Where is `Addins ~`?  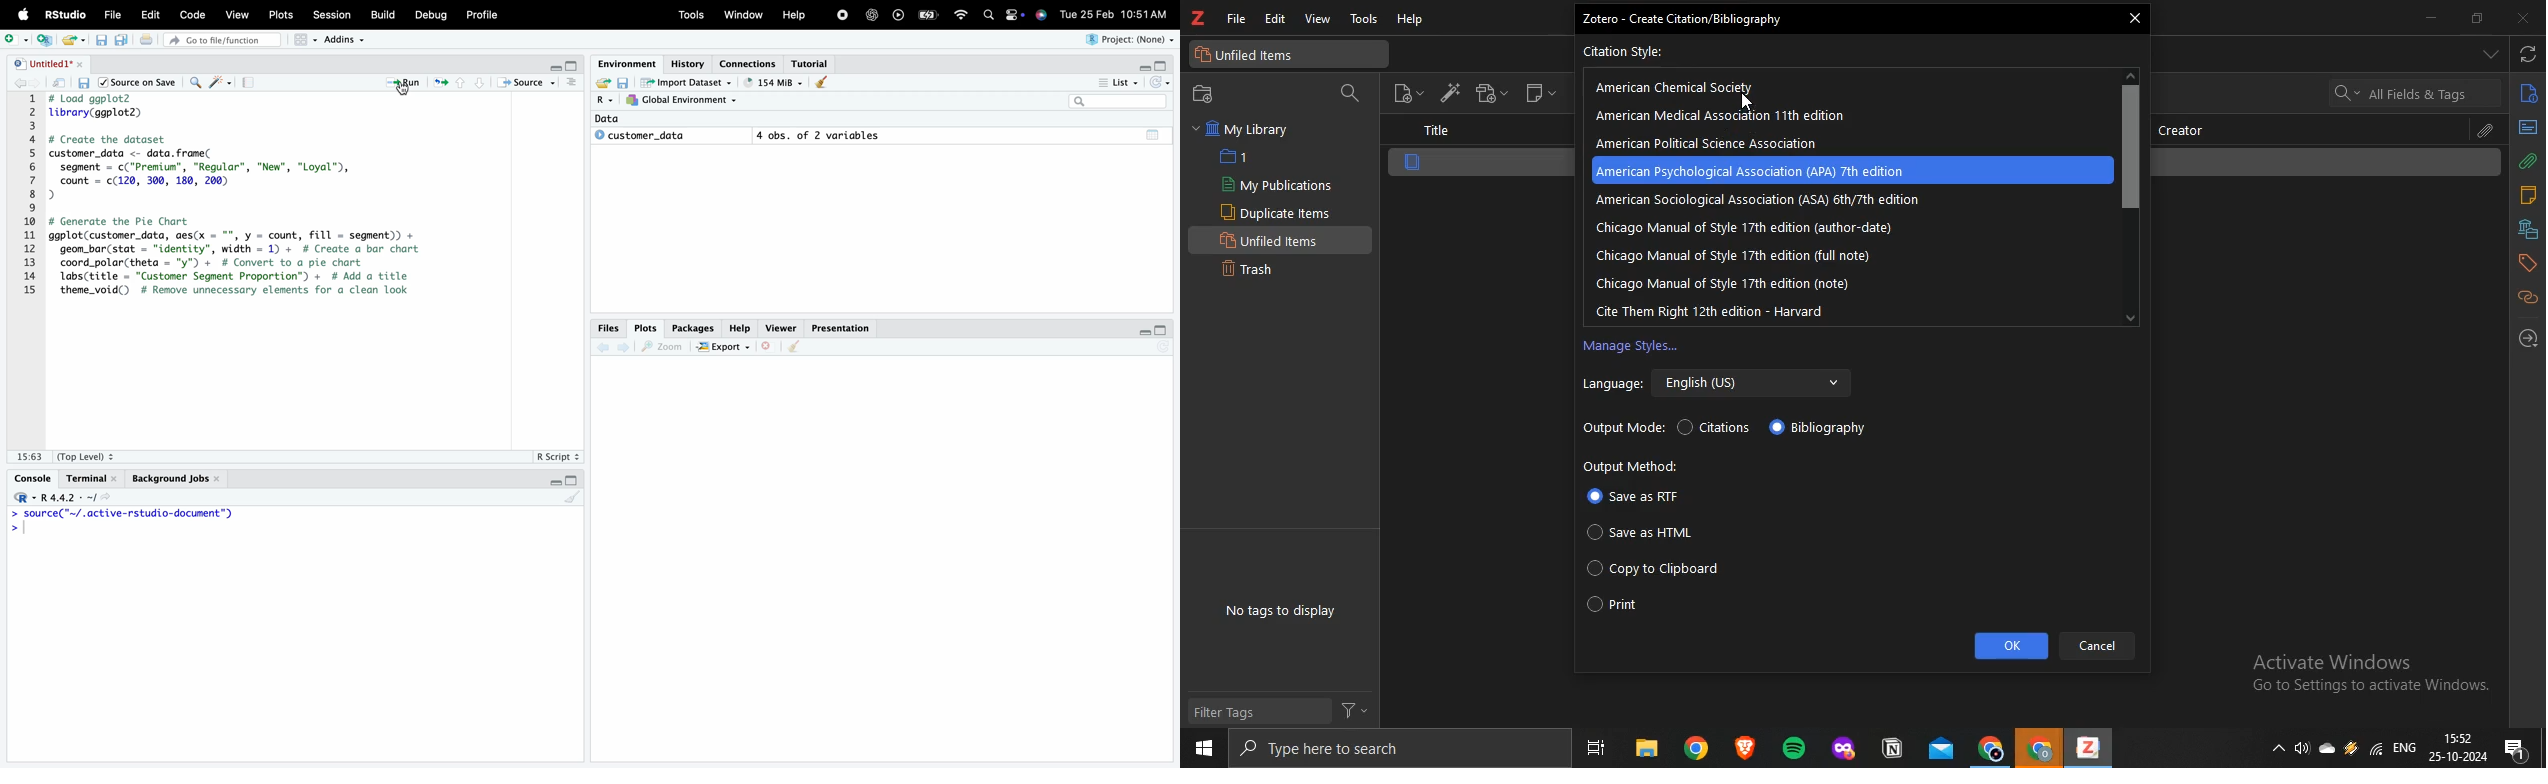
Addins ~ is located at coordinates (347, 41).